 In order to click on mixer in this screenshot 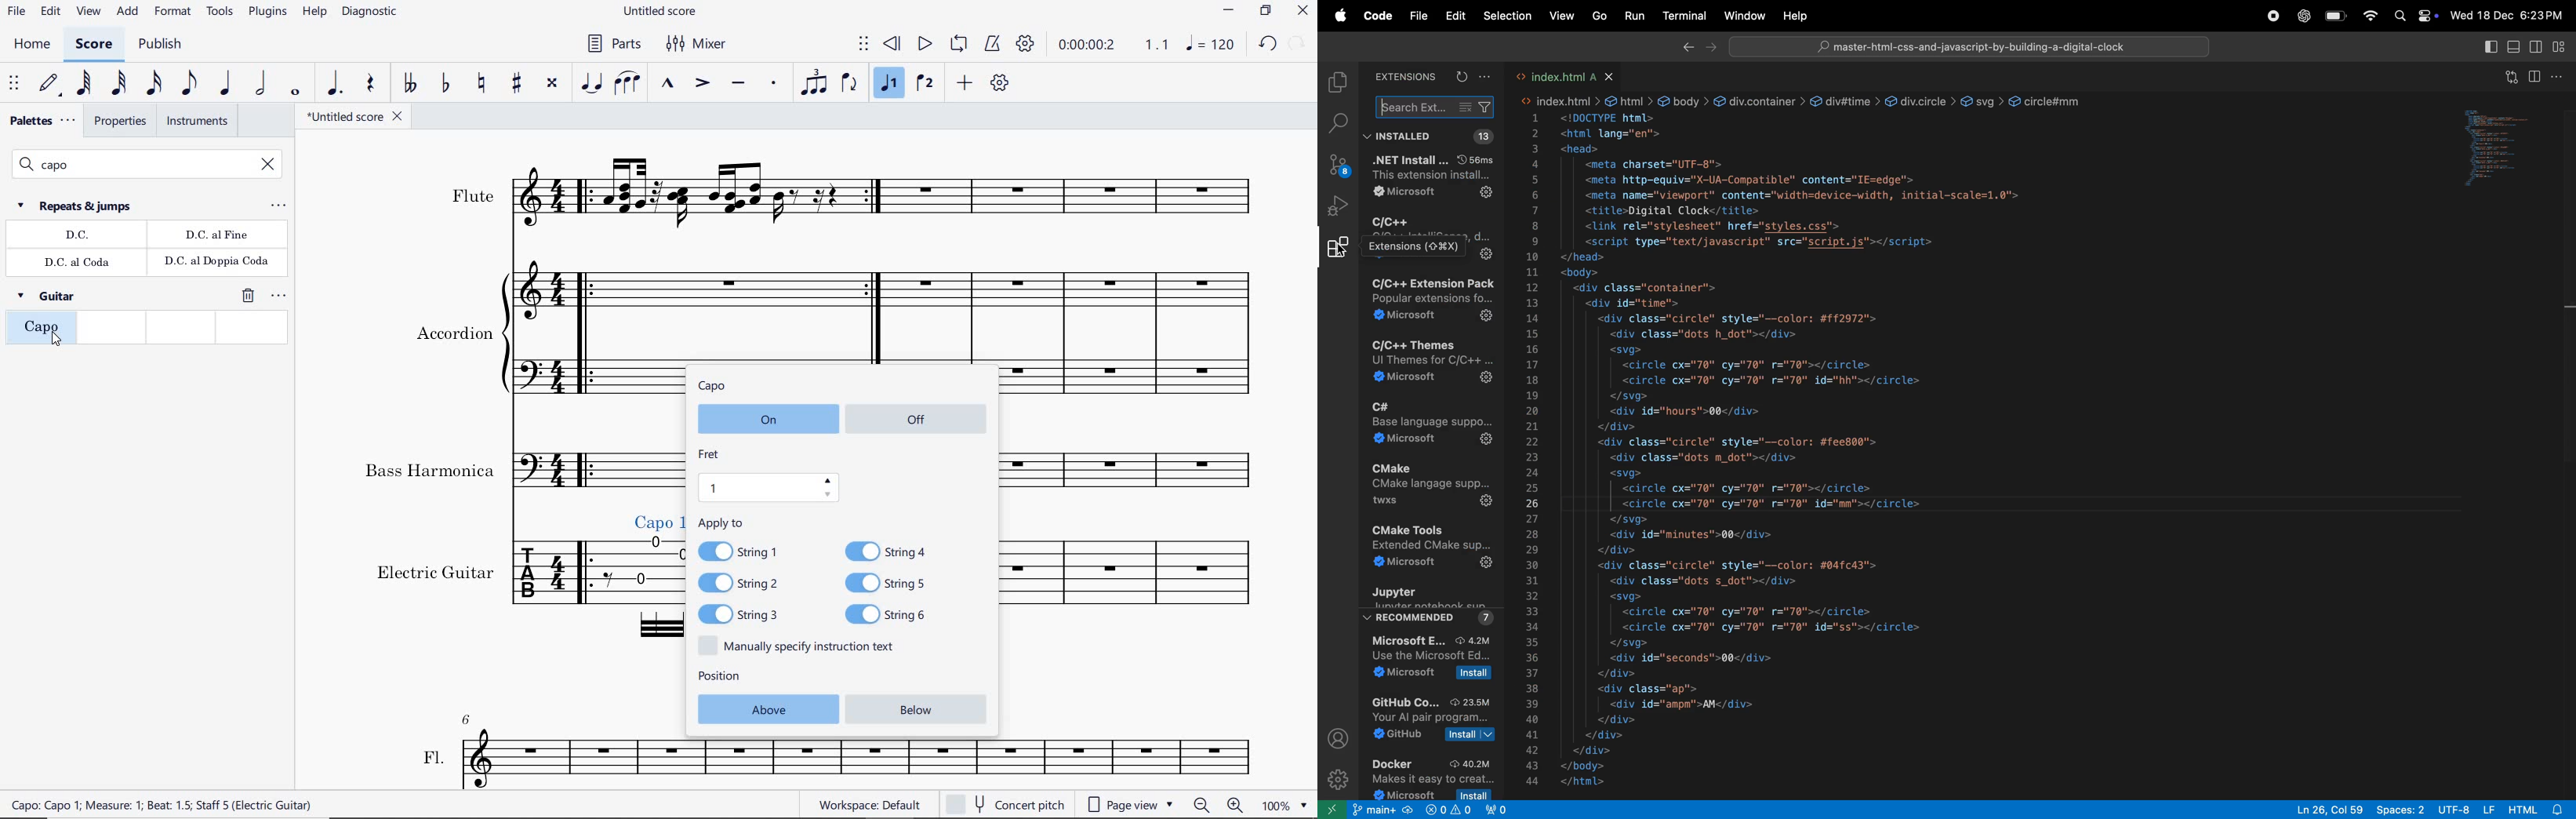, I will do `click(697, 42)`.